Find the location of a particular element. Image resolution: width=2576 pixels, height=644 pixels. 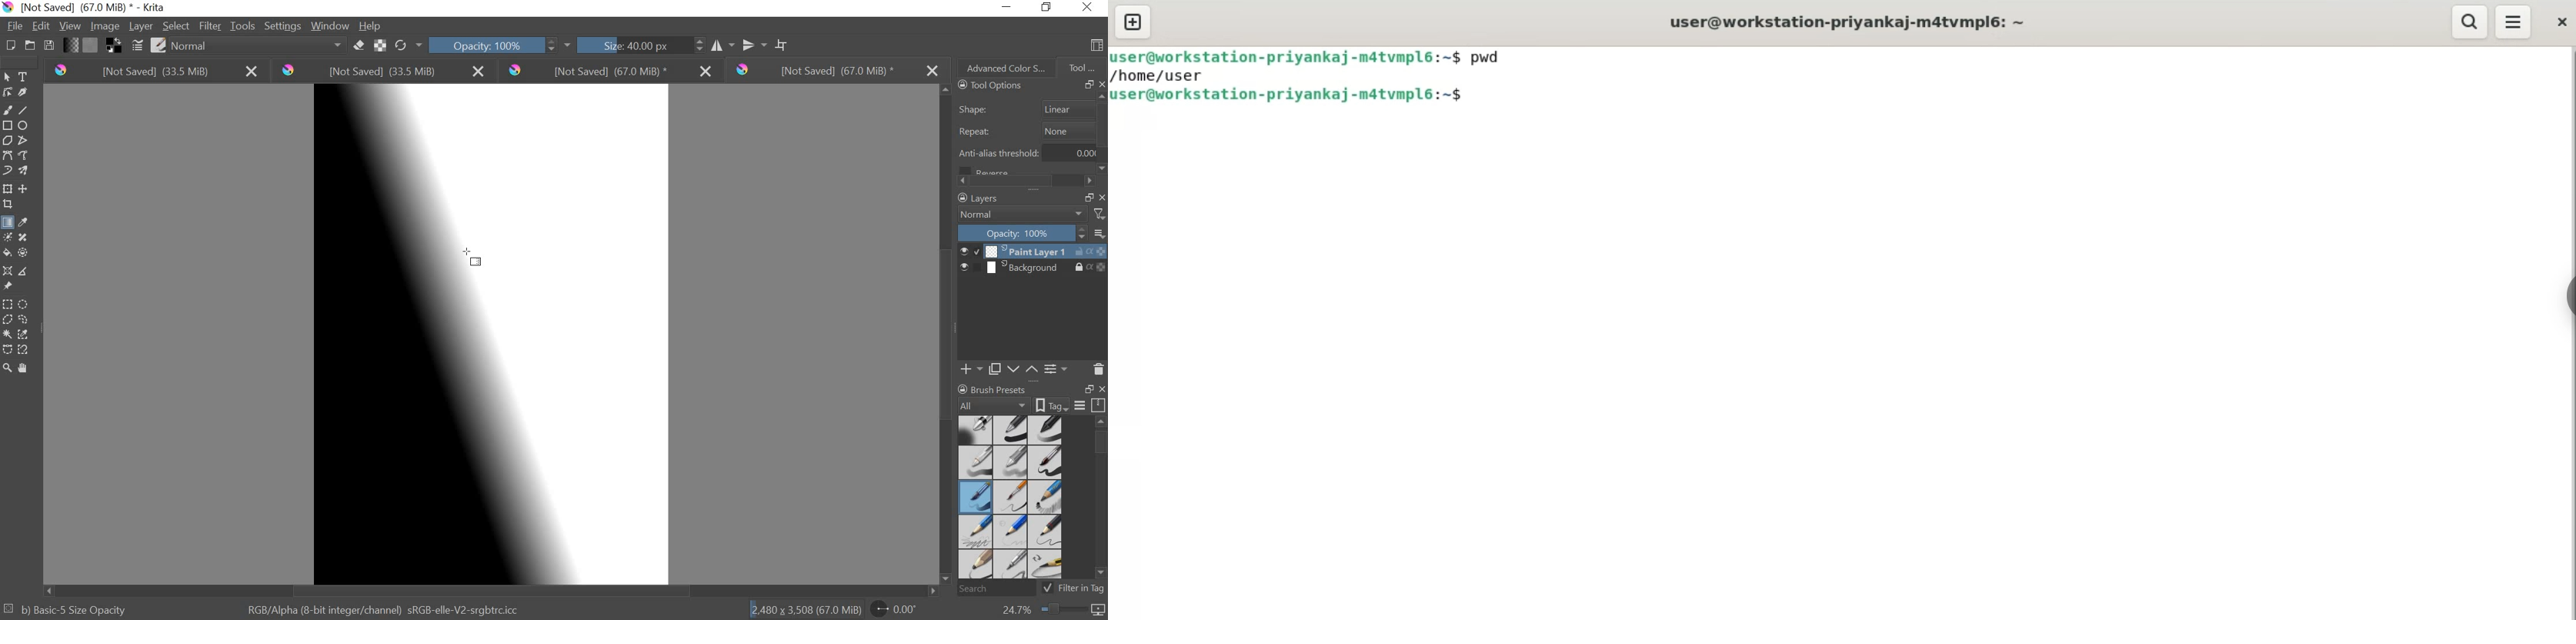

[not saved] (33.5 mb) is located at coordinates (152, 72).